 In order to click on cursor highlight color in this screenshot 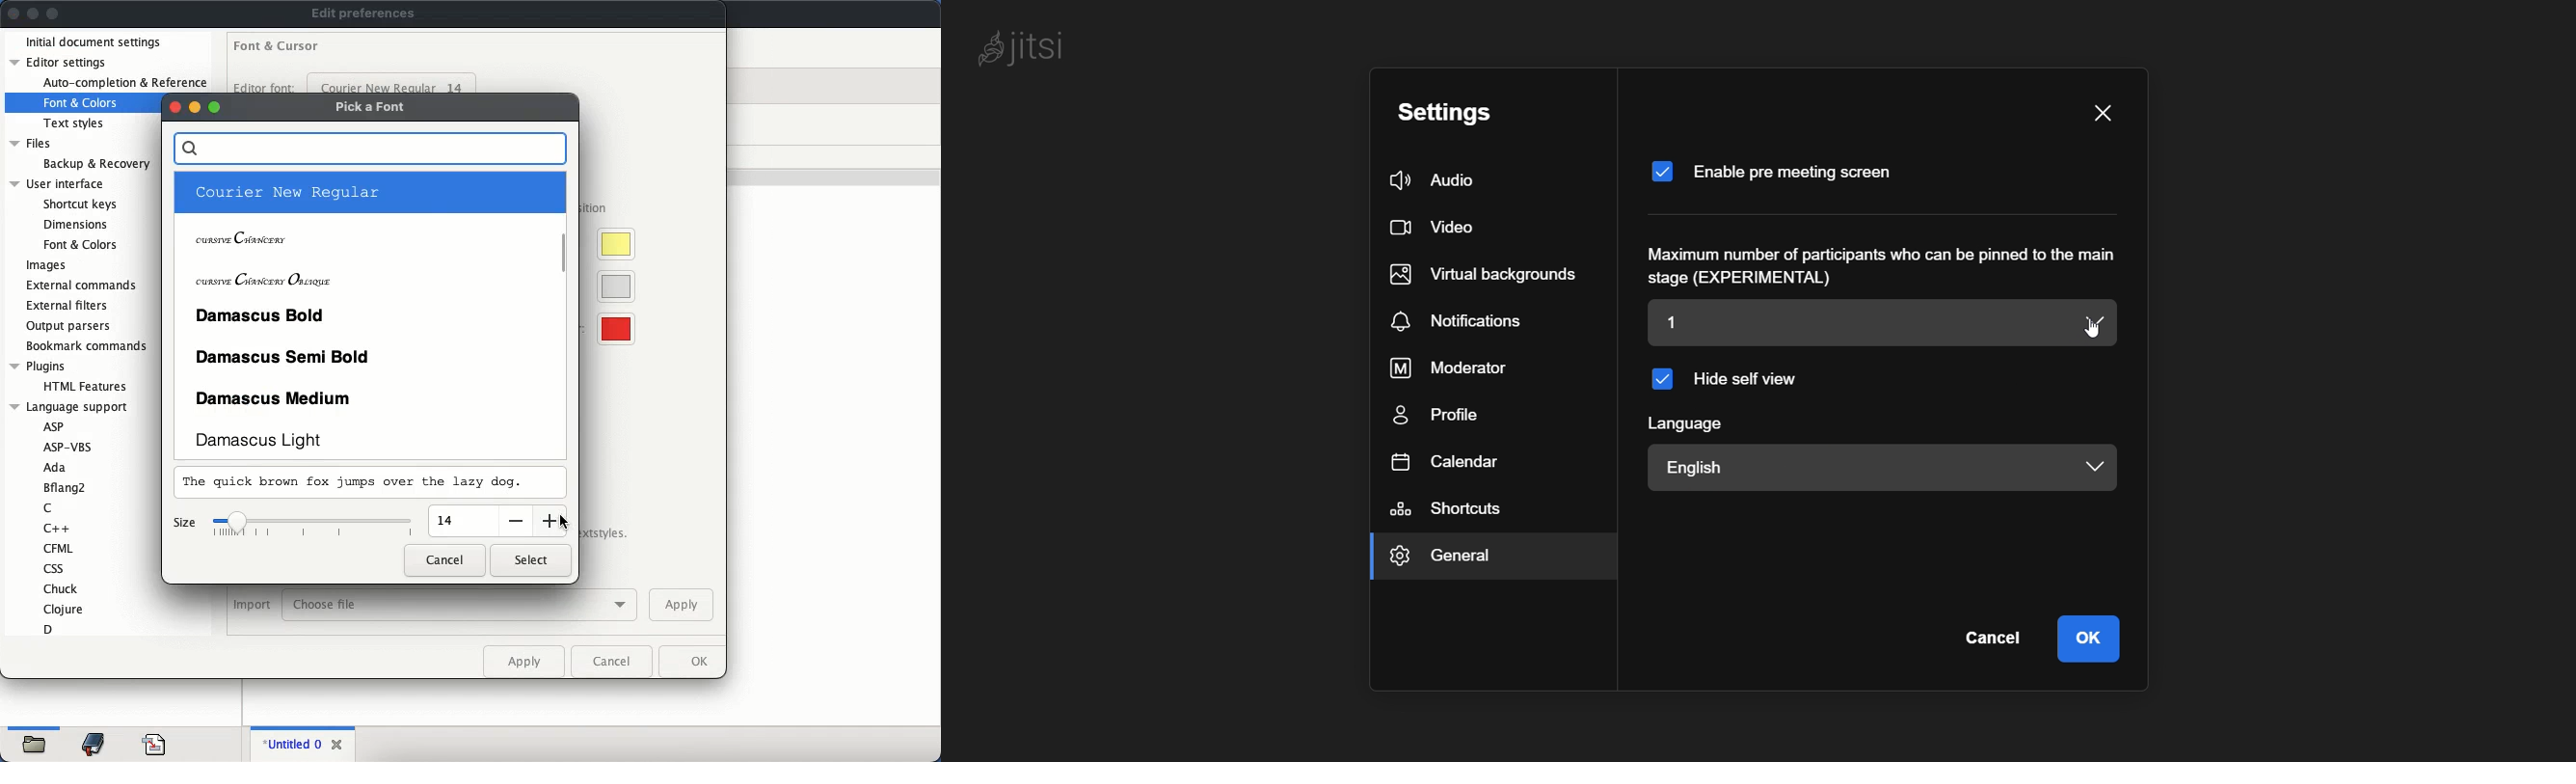, I will do `click(611, 244)`.